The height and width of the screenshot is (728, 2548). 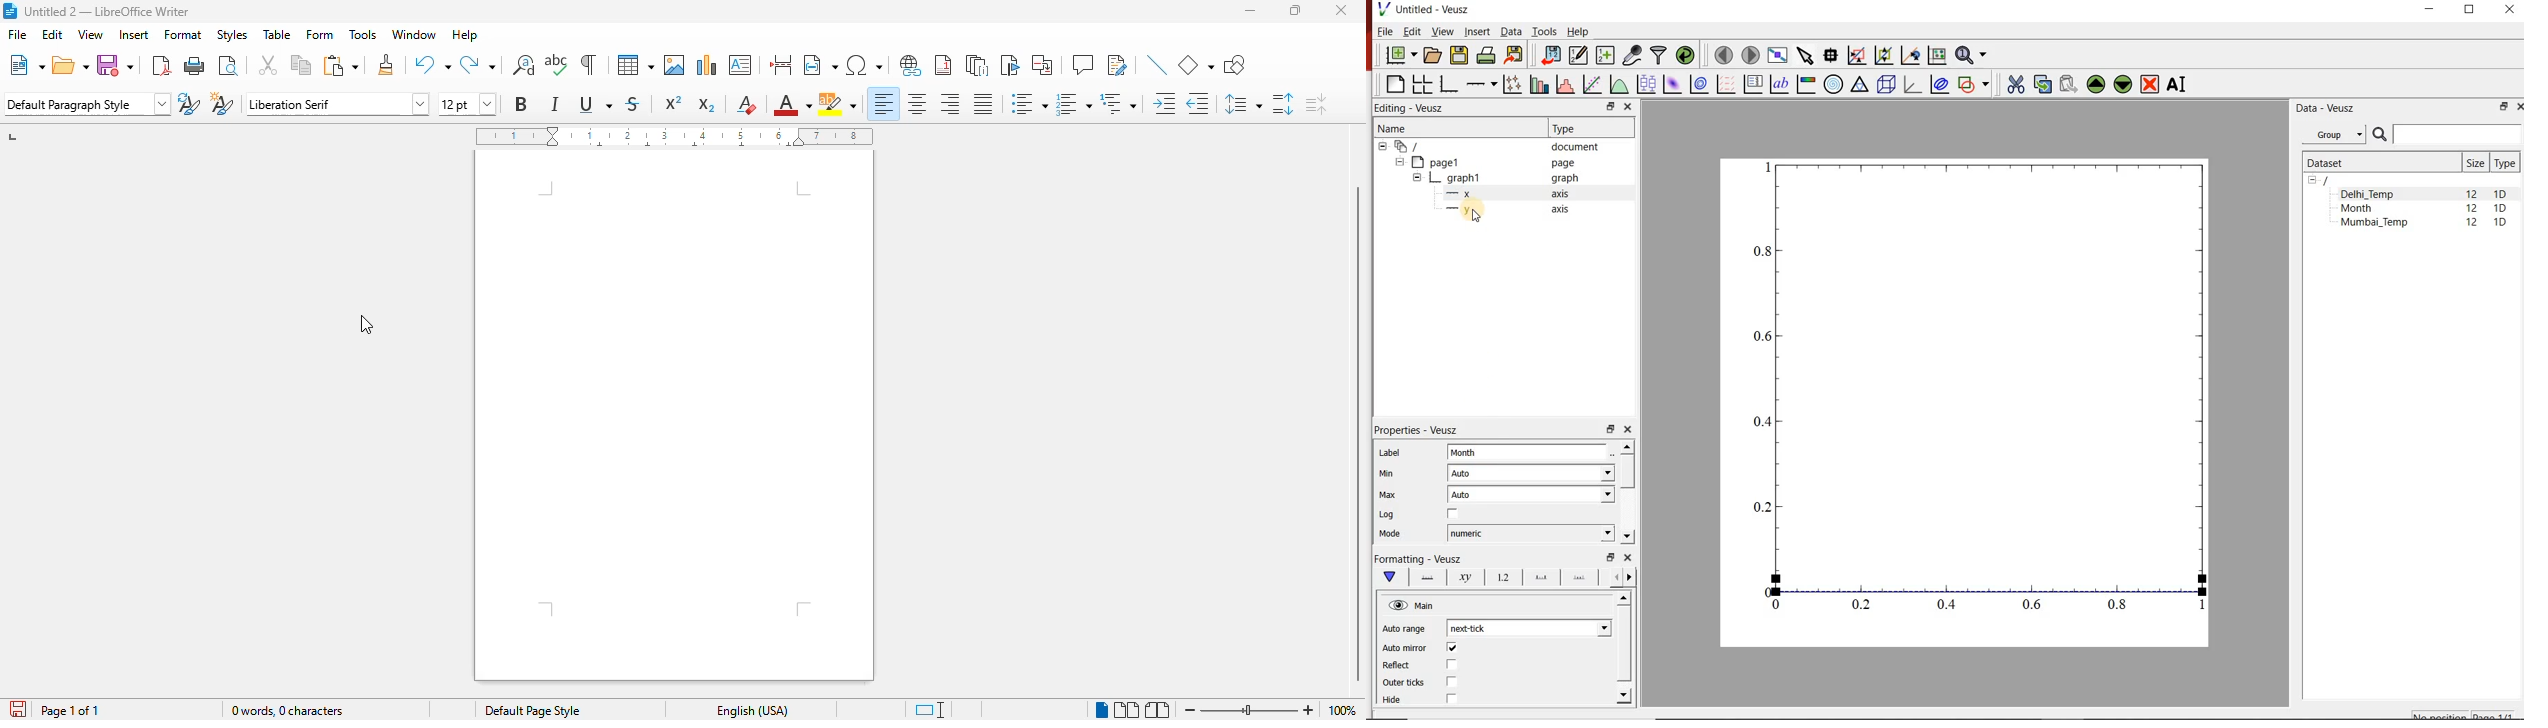 What do you see at coordinates (792, 105) in the screenshot?
I see `font color` at bounding box center [792, 105].